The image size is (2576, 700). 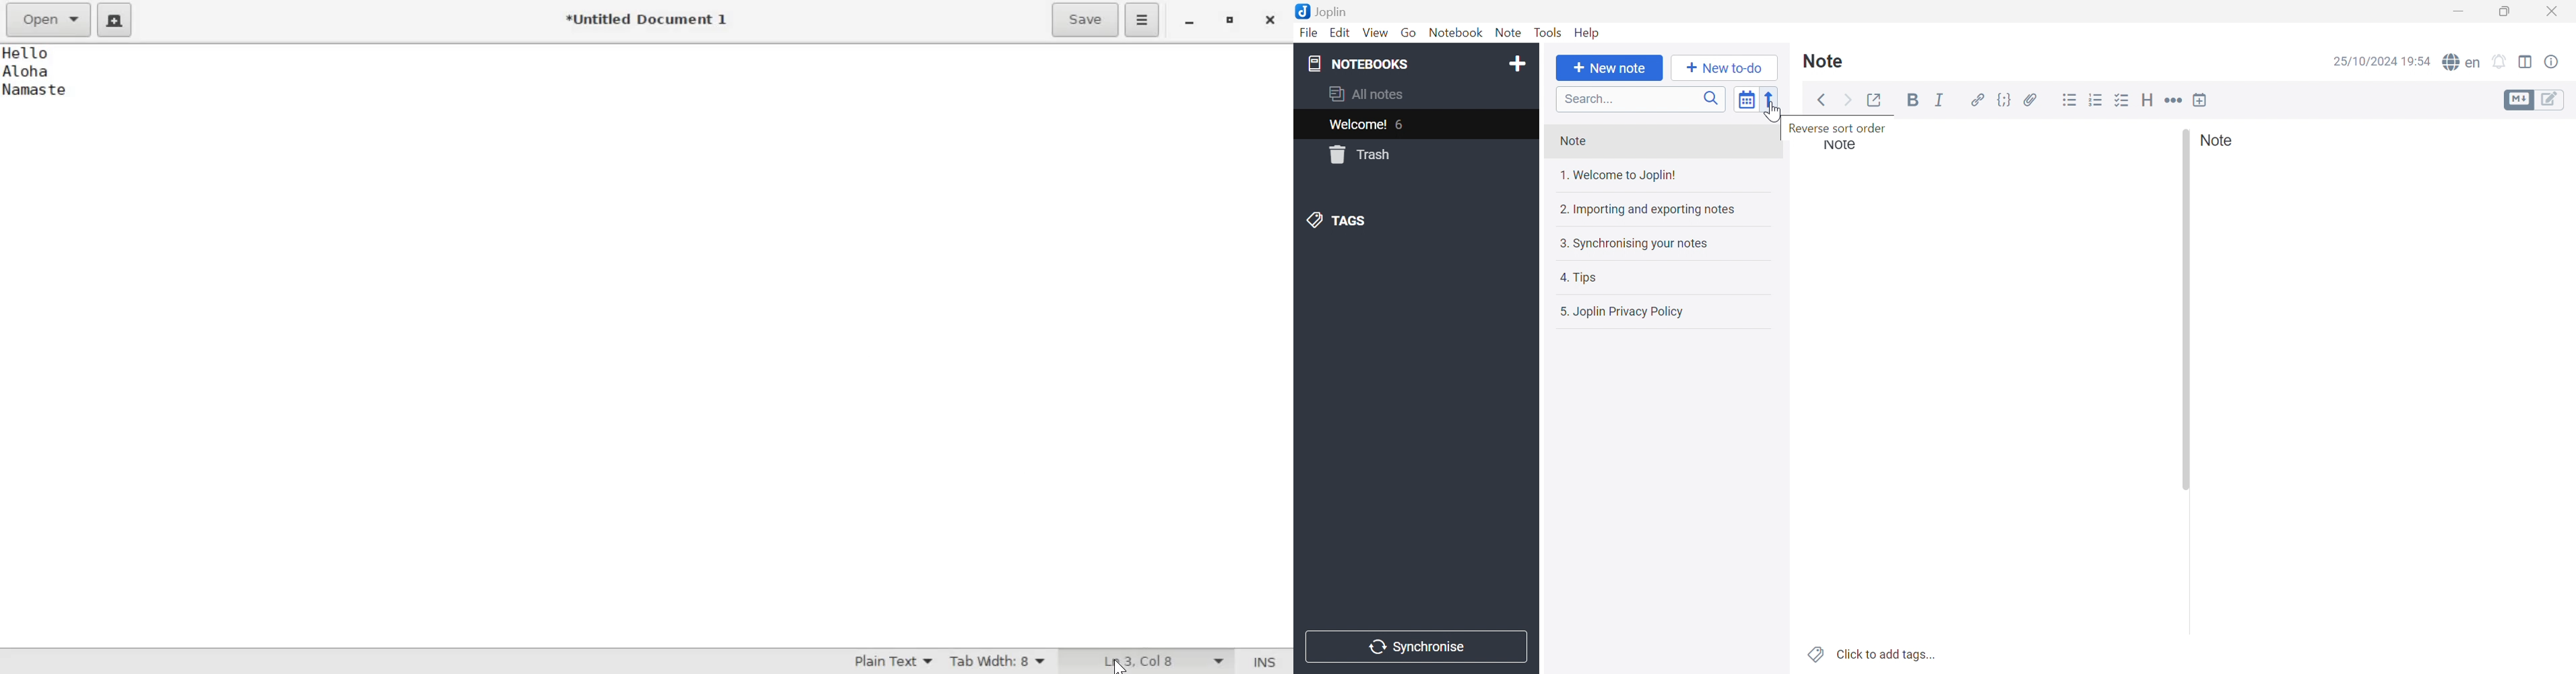 What do you see at coordinates (1365, 94) in the screenshot?
I see `All notes` at bounding box center [1365, 94].